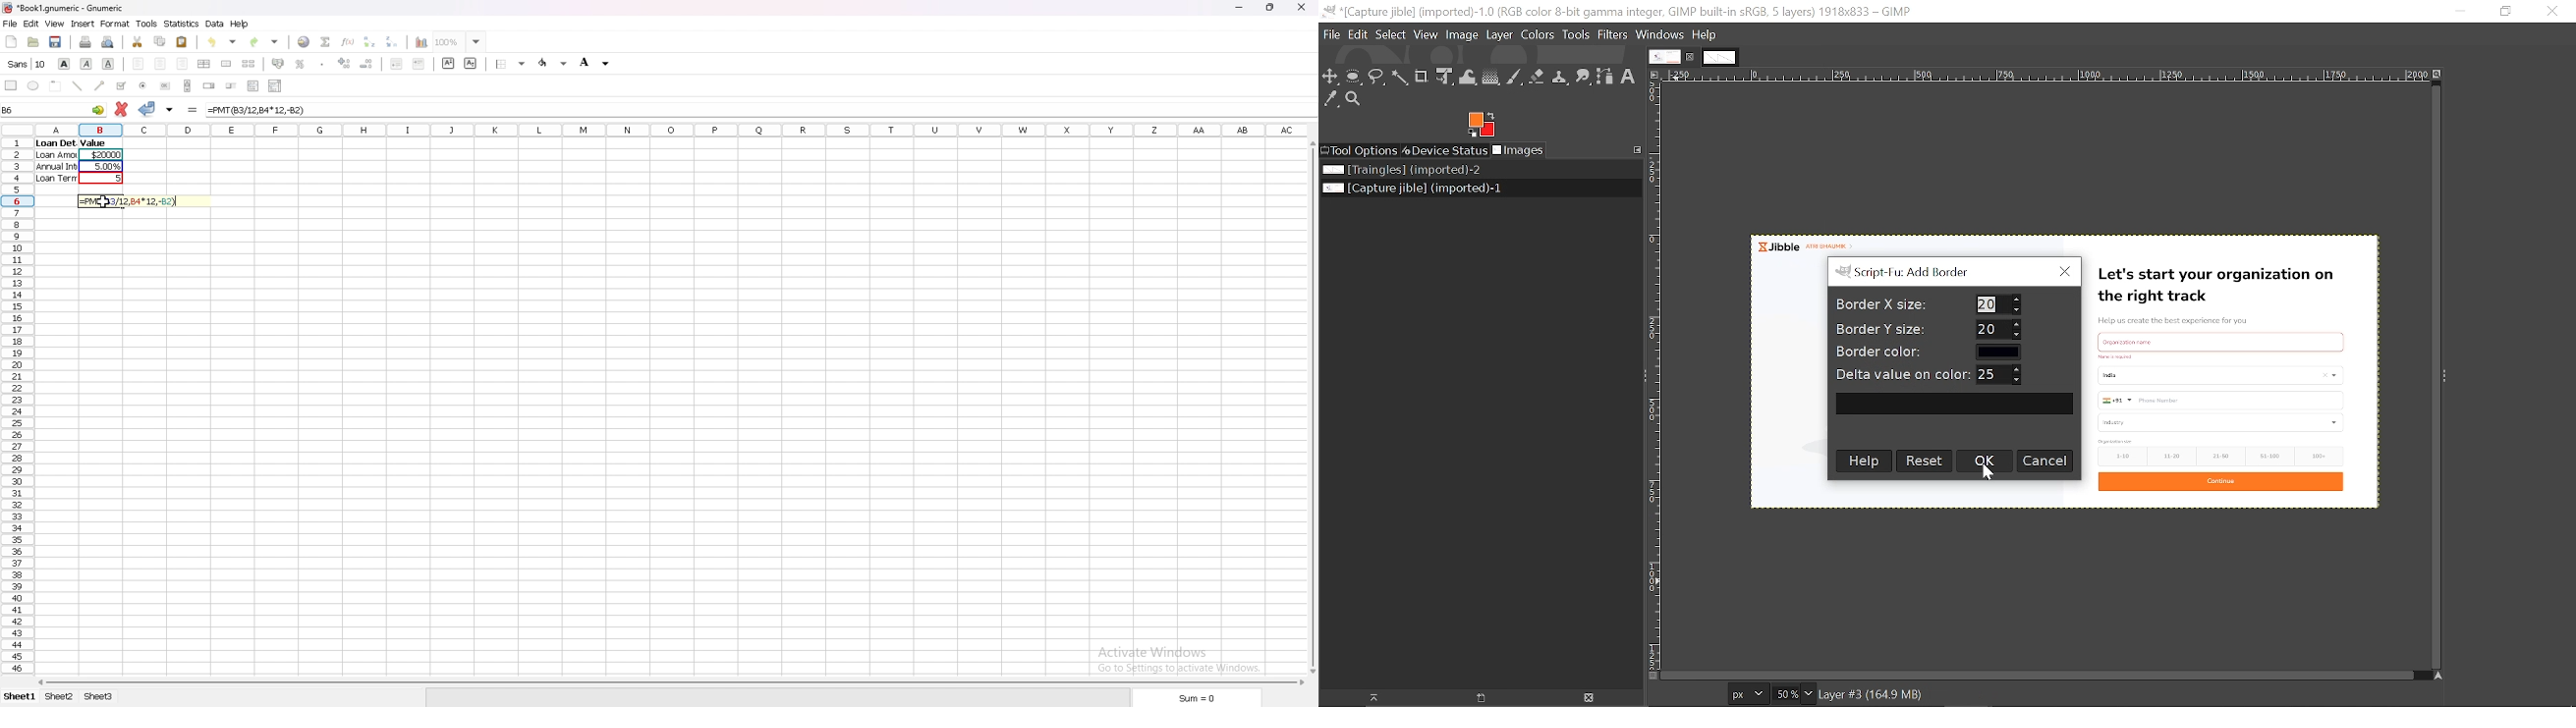  Describe the element at coordinates (16, 405) in the screenshot. I see `row` at that location.